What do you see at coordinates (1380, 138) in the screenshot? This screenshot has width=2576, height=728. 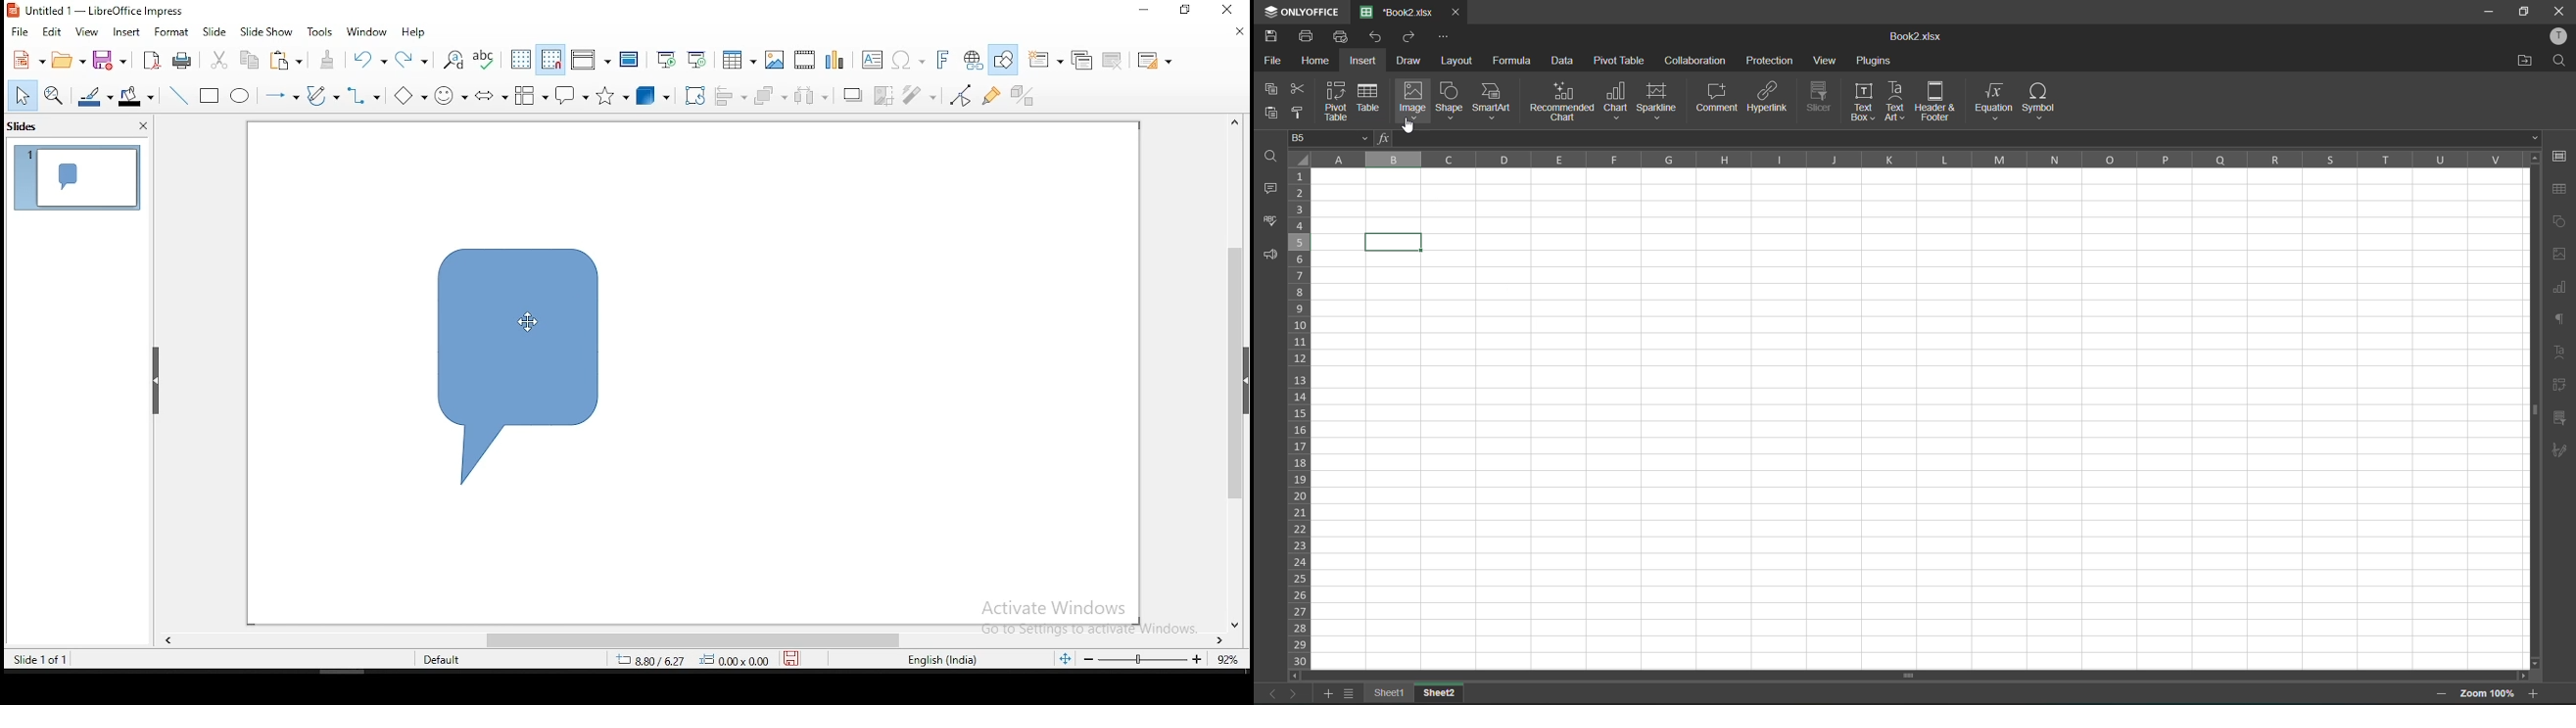 I see `fx` at bounding box center [1380, 138].